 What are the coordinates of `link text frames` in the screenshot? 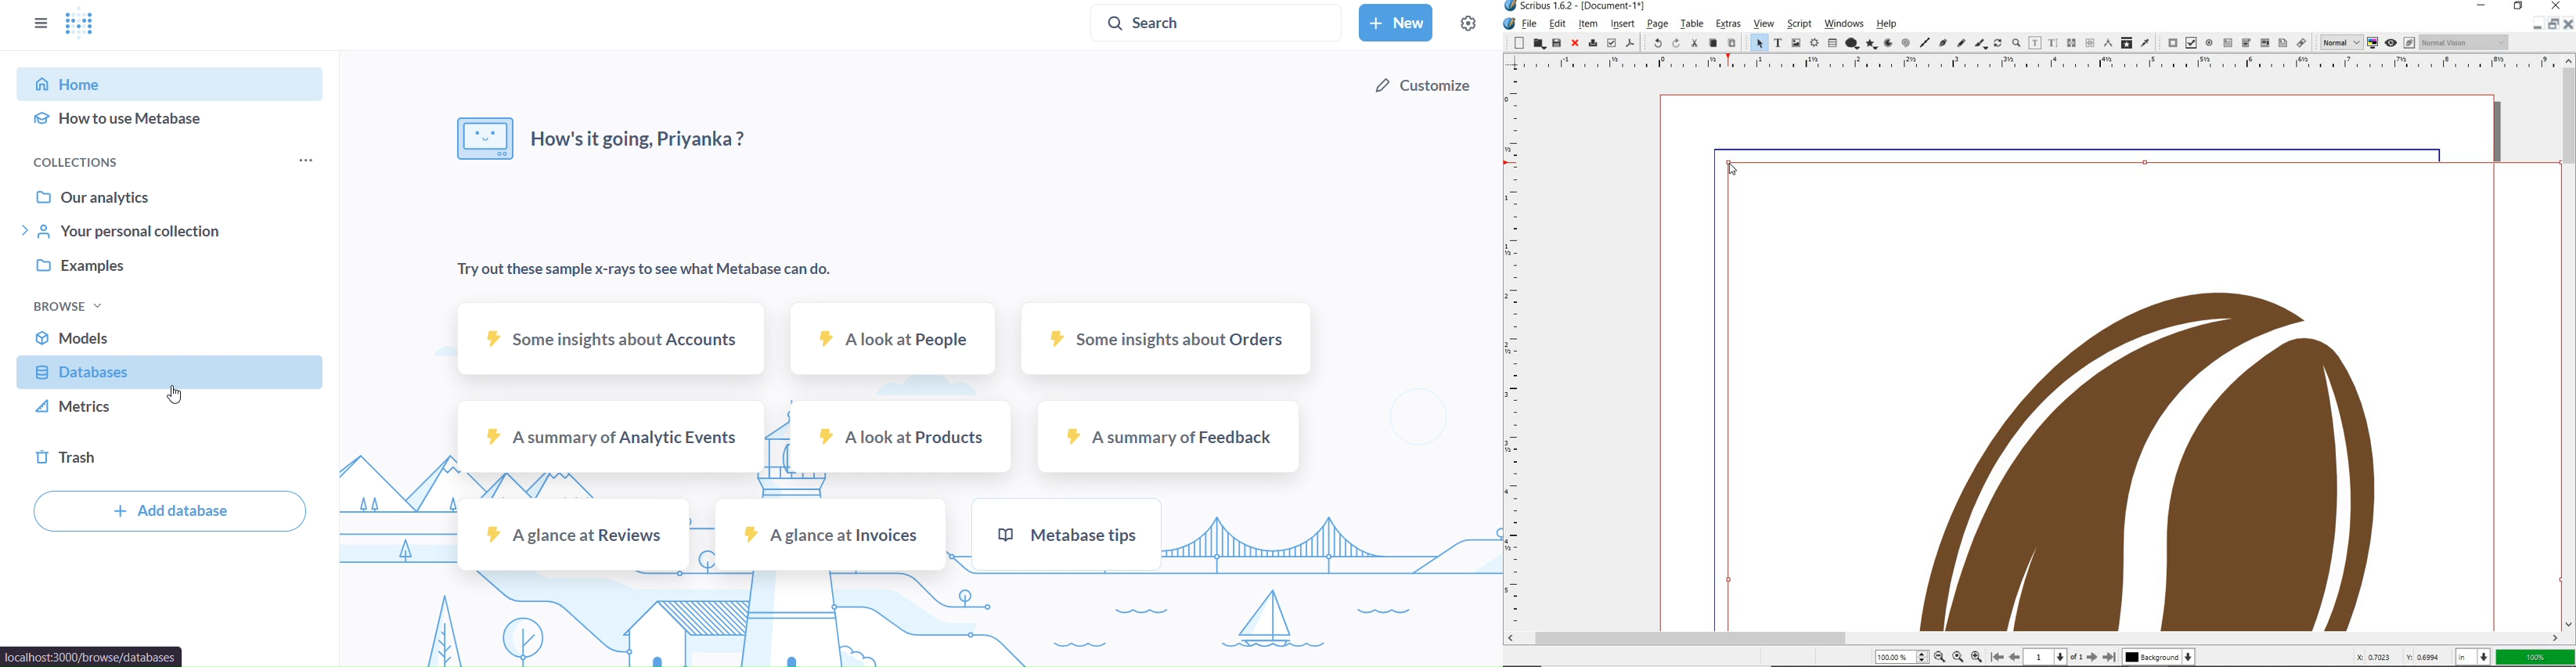 It's located at (2071, 43).